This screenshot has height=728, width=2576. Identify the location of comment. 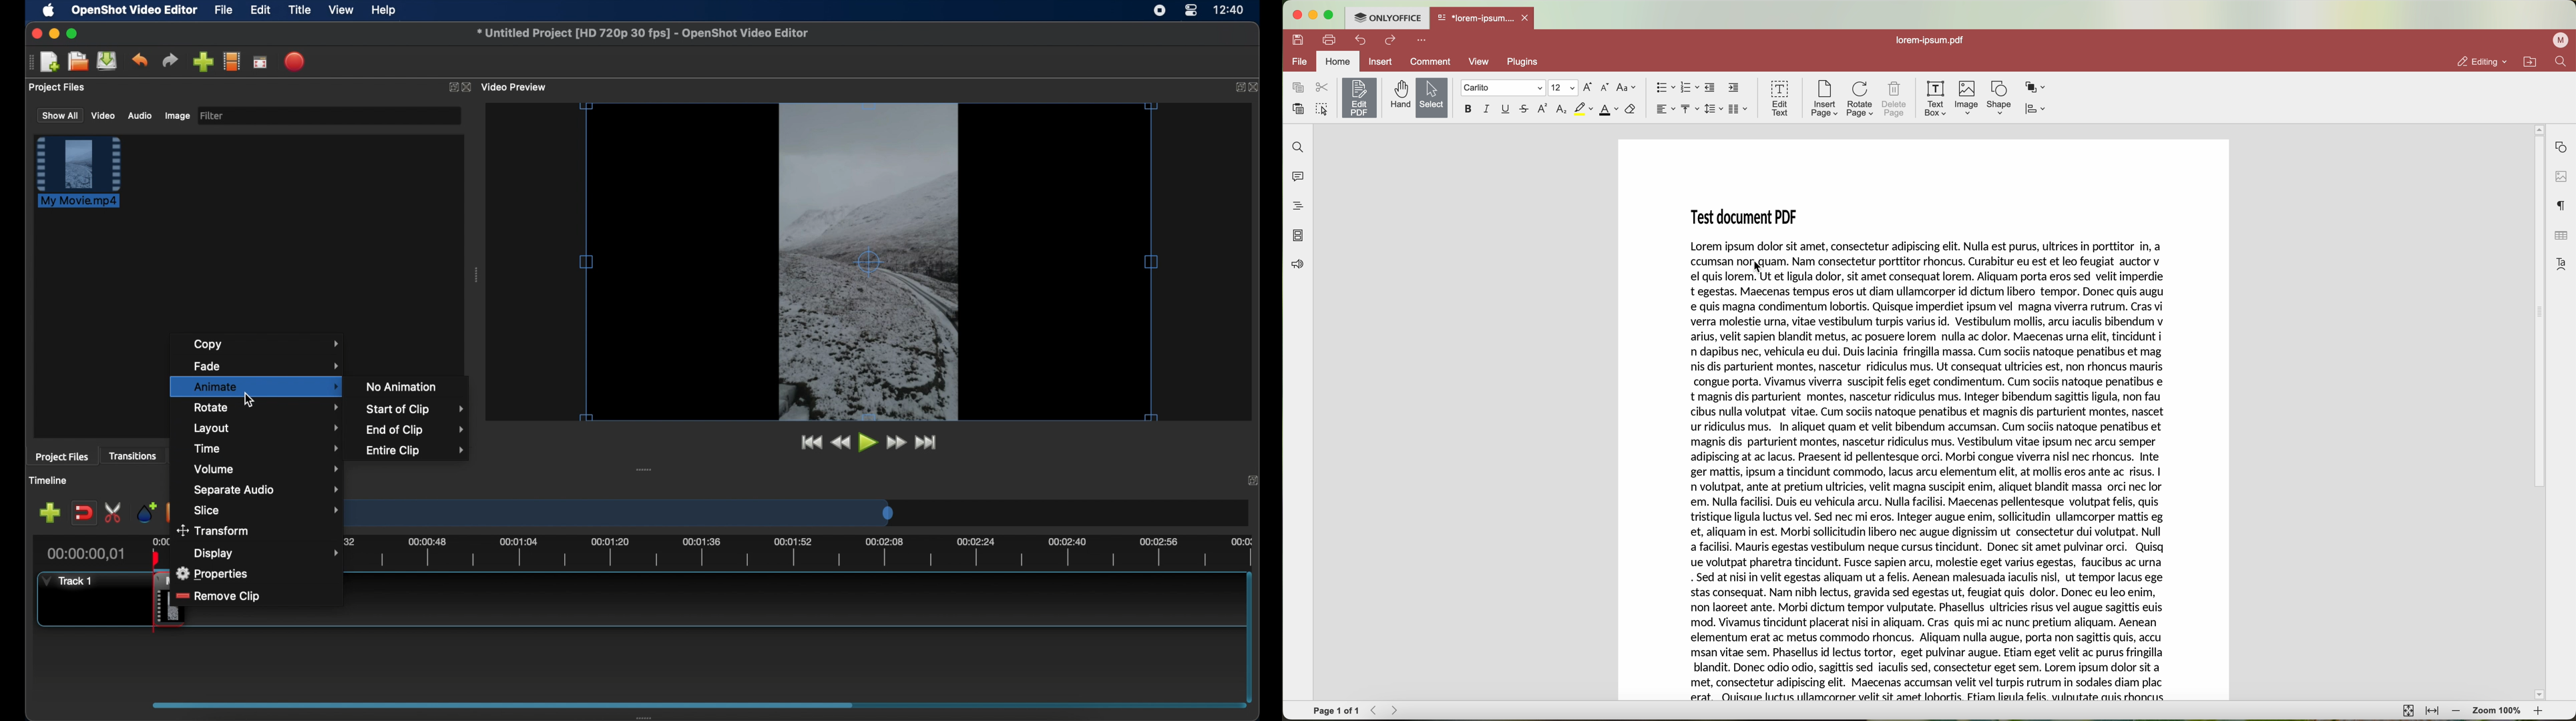
(1430, 62).